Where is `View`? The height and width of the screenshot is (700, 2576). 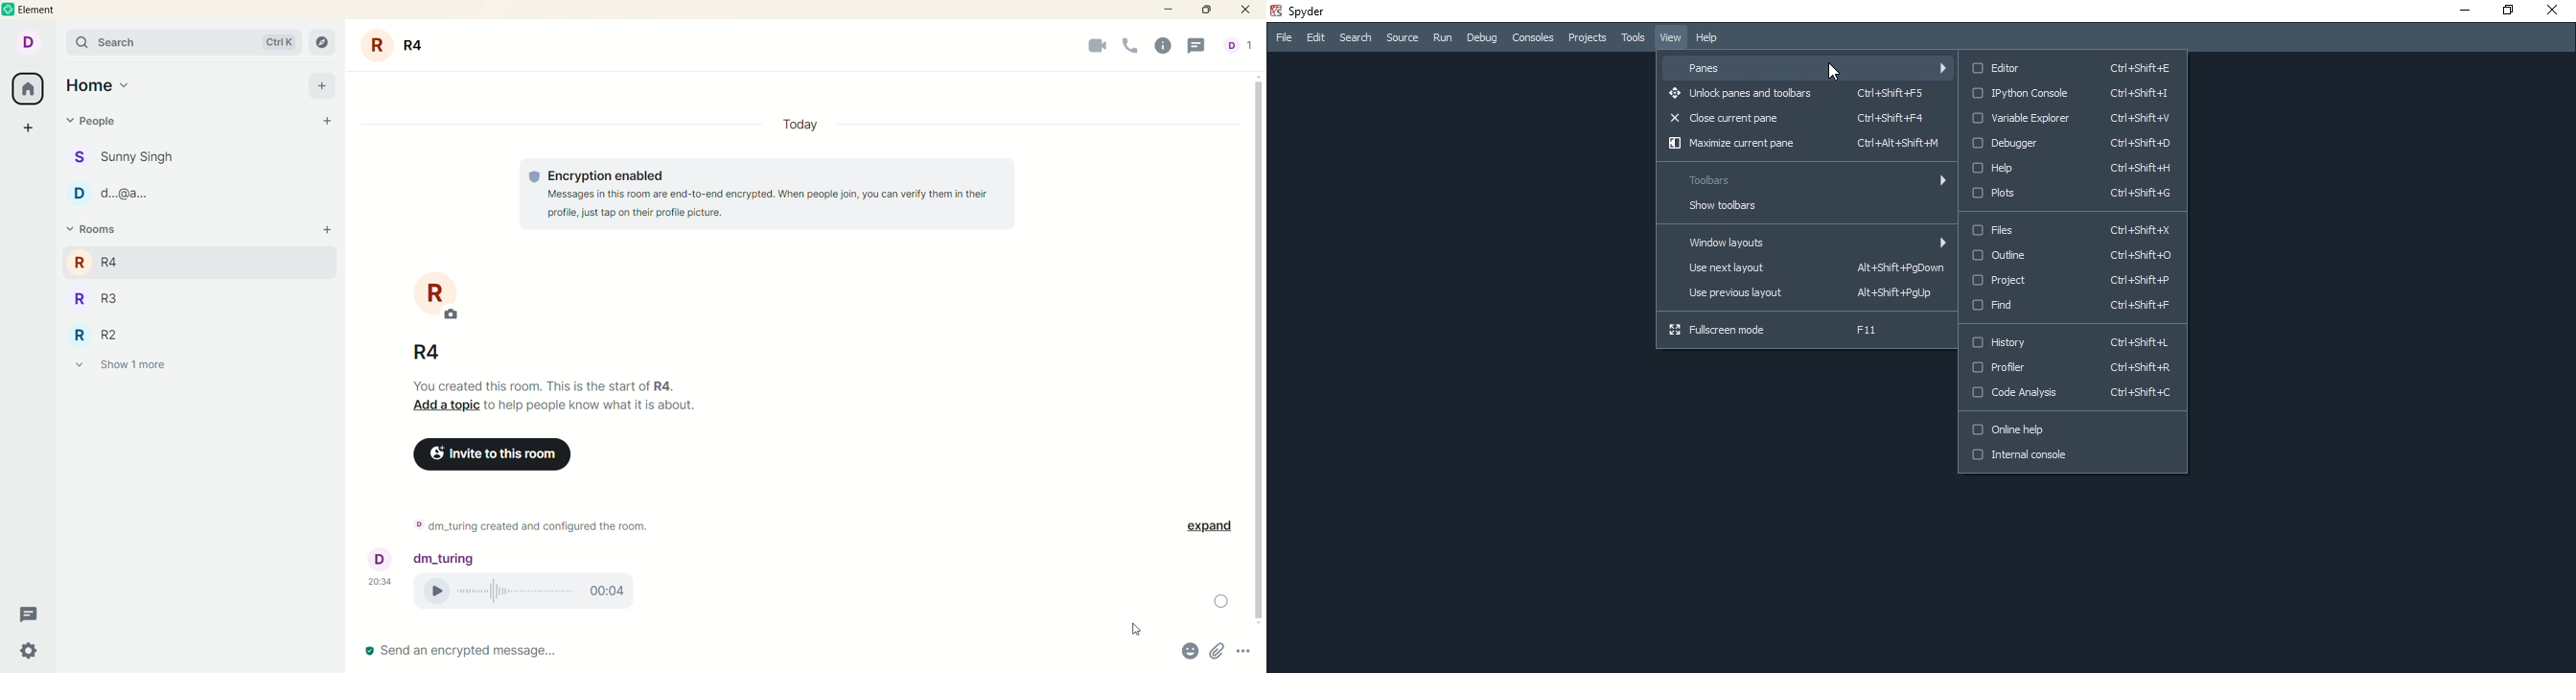
View is located at coordinates (1668, 37).